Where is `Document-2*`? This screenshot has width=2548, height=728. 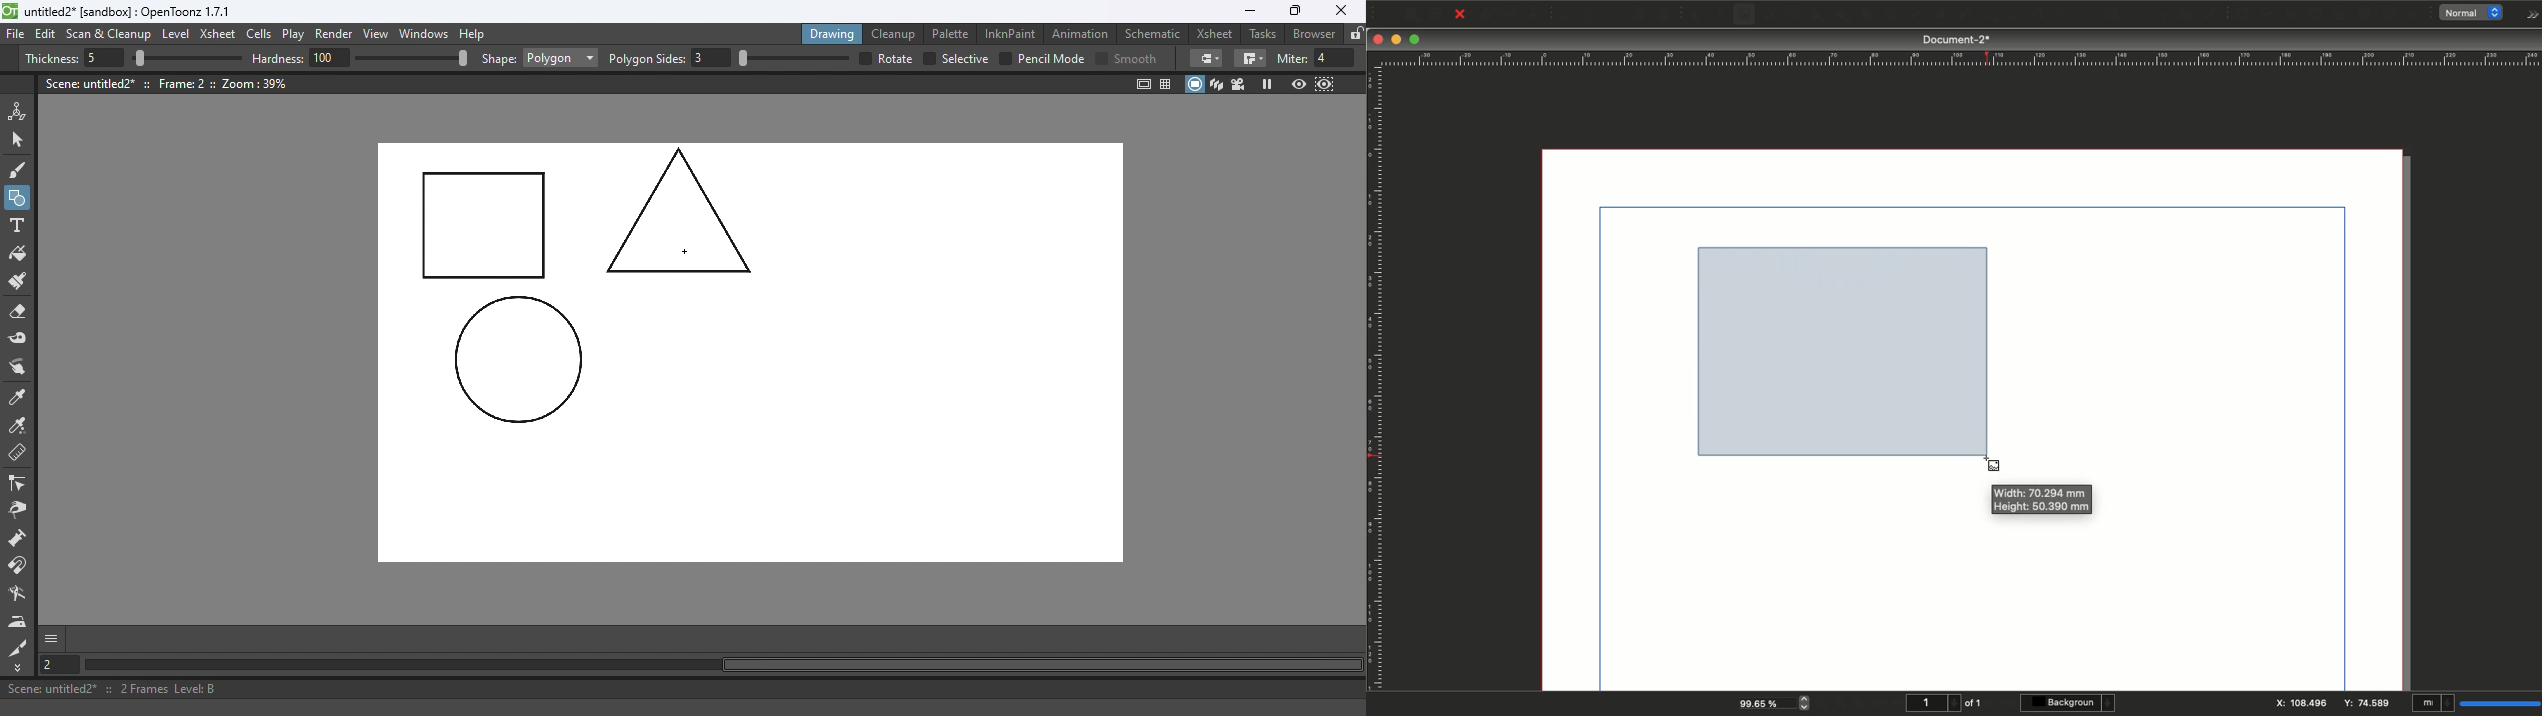
Document-2* is located at coordinates (1959, 39).